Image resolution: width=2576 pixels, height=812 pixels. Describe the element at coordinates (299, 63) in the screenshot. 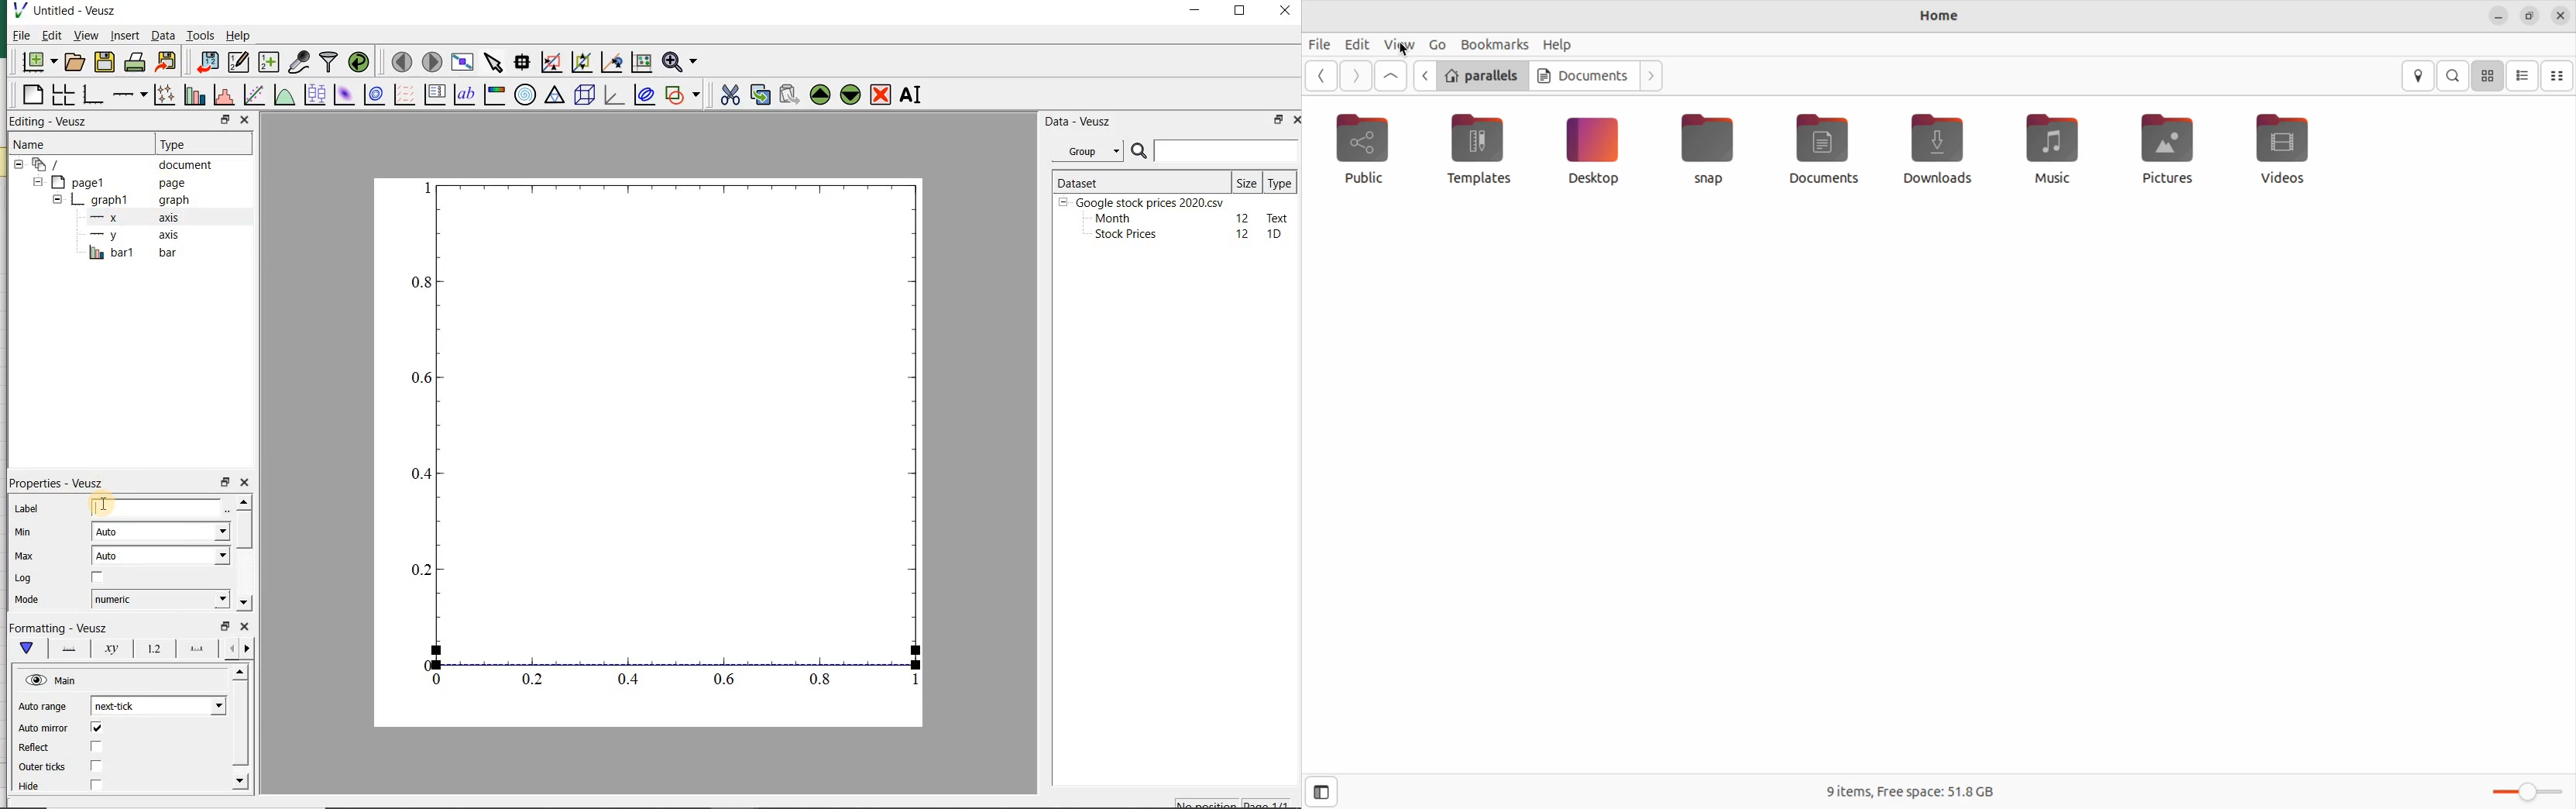

I see `capture remote data` at that location.